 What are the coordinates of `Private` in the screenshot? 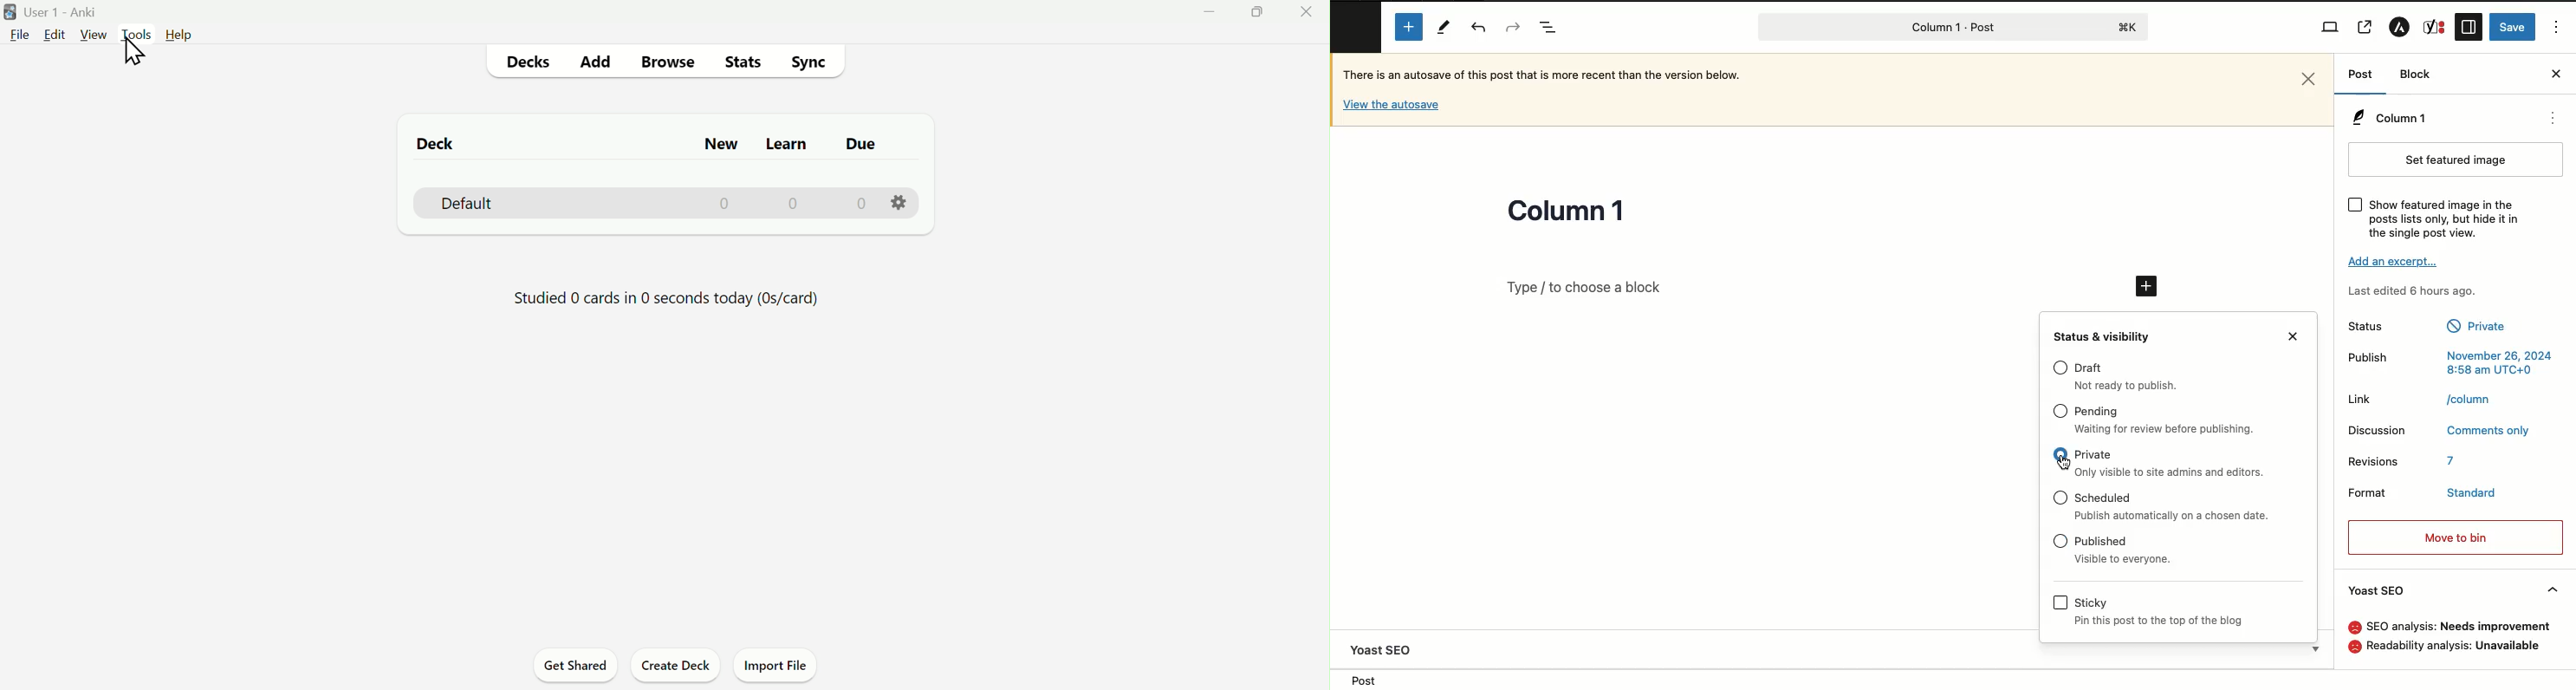 It's located at (2172, 471).